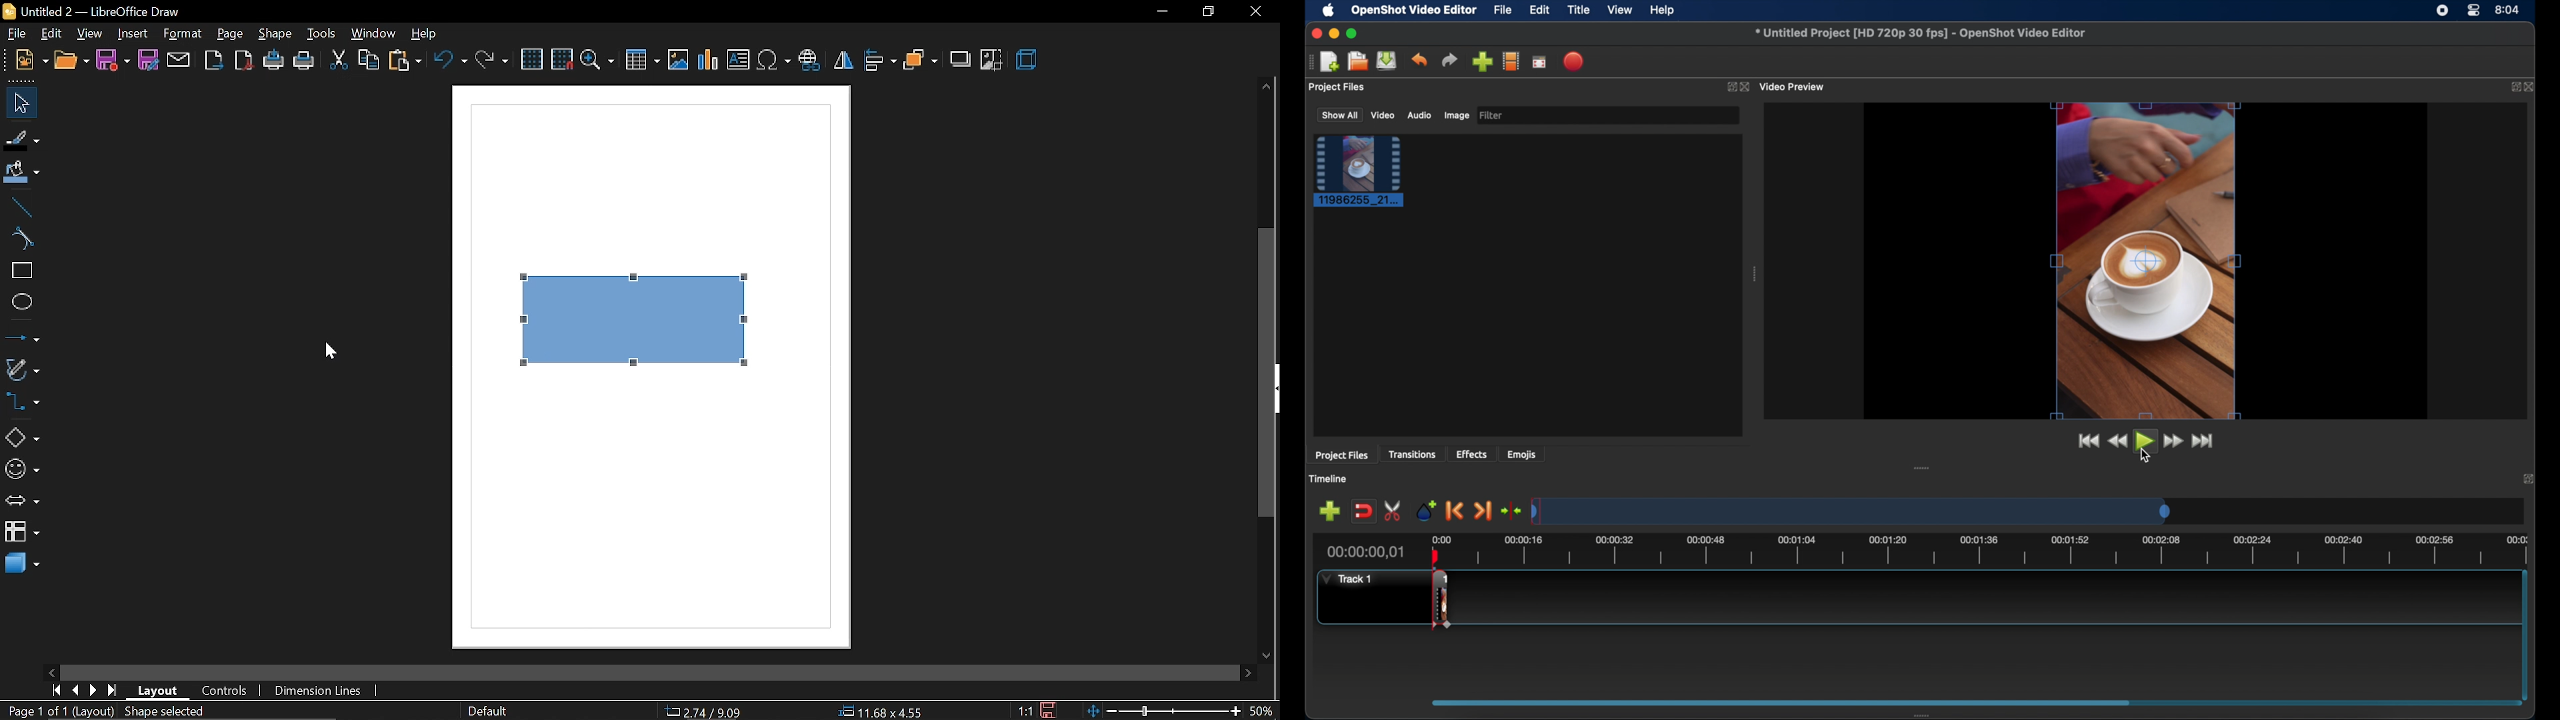 The width and height of the screenshot is (2576, 728). What do you see at coordinates (1419, 115) in the screenshot?
I see `audio` at bounding box center [1419, 115].